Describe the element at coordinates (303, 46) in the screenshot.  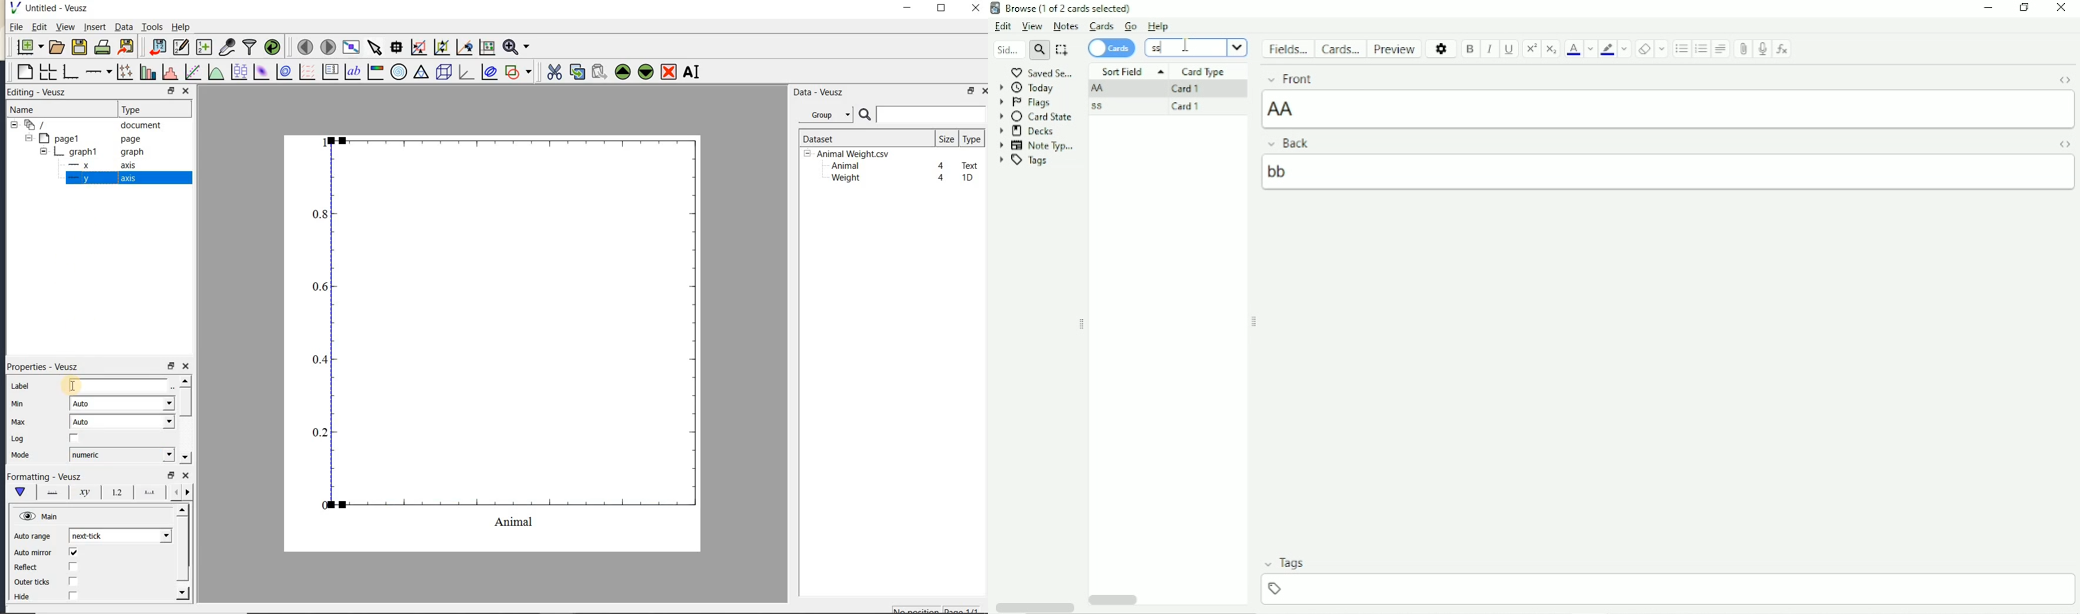
I see `move to the previous page` at that location.